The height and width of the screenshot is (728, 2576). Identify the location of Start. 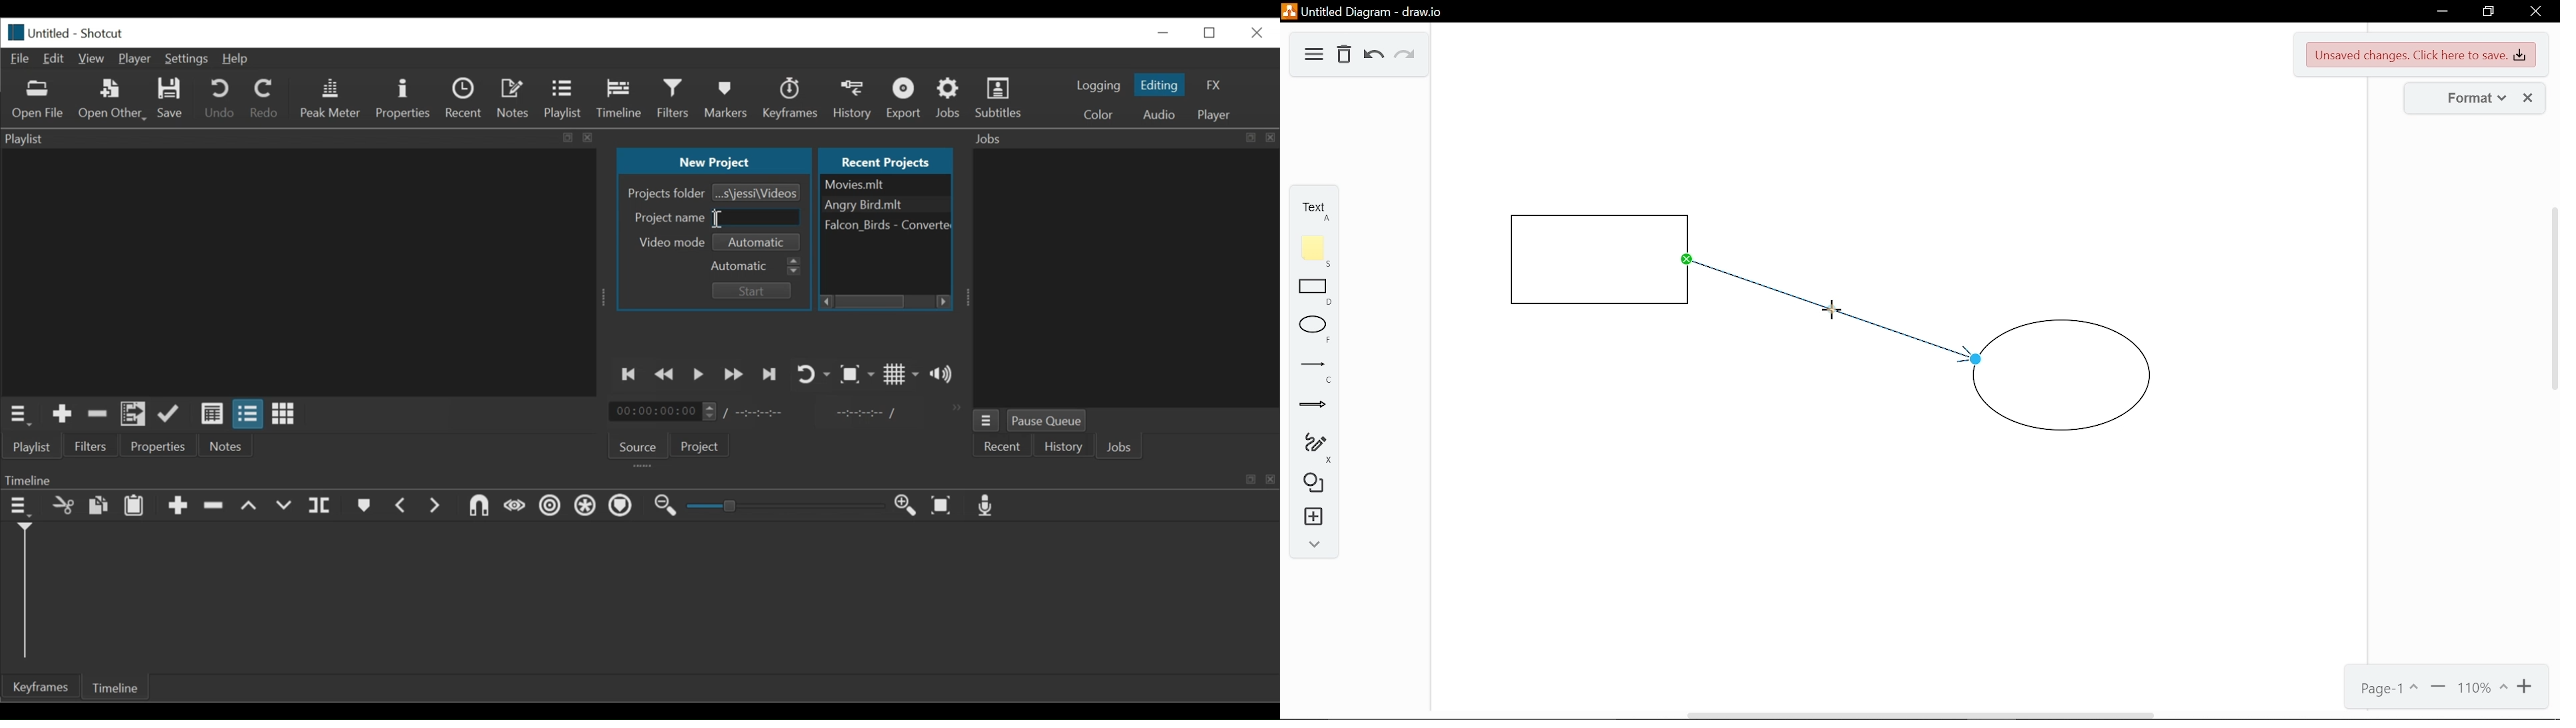
(754, 290).